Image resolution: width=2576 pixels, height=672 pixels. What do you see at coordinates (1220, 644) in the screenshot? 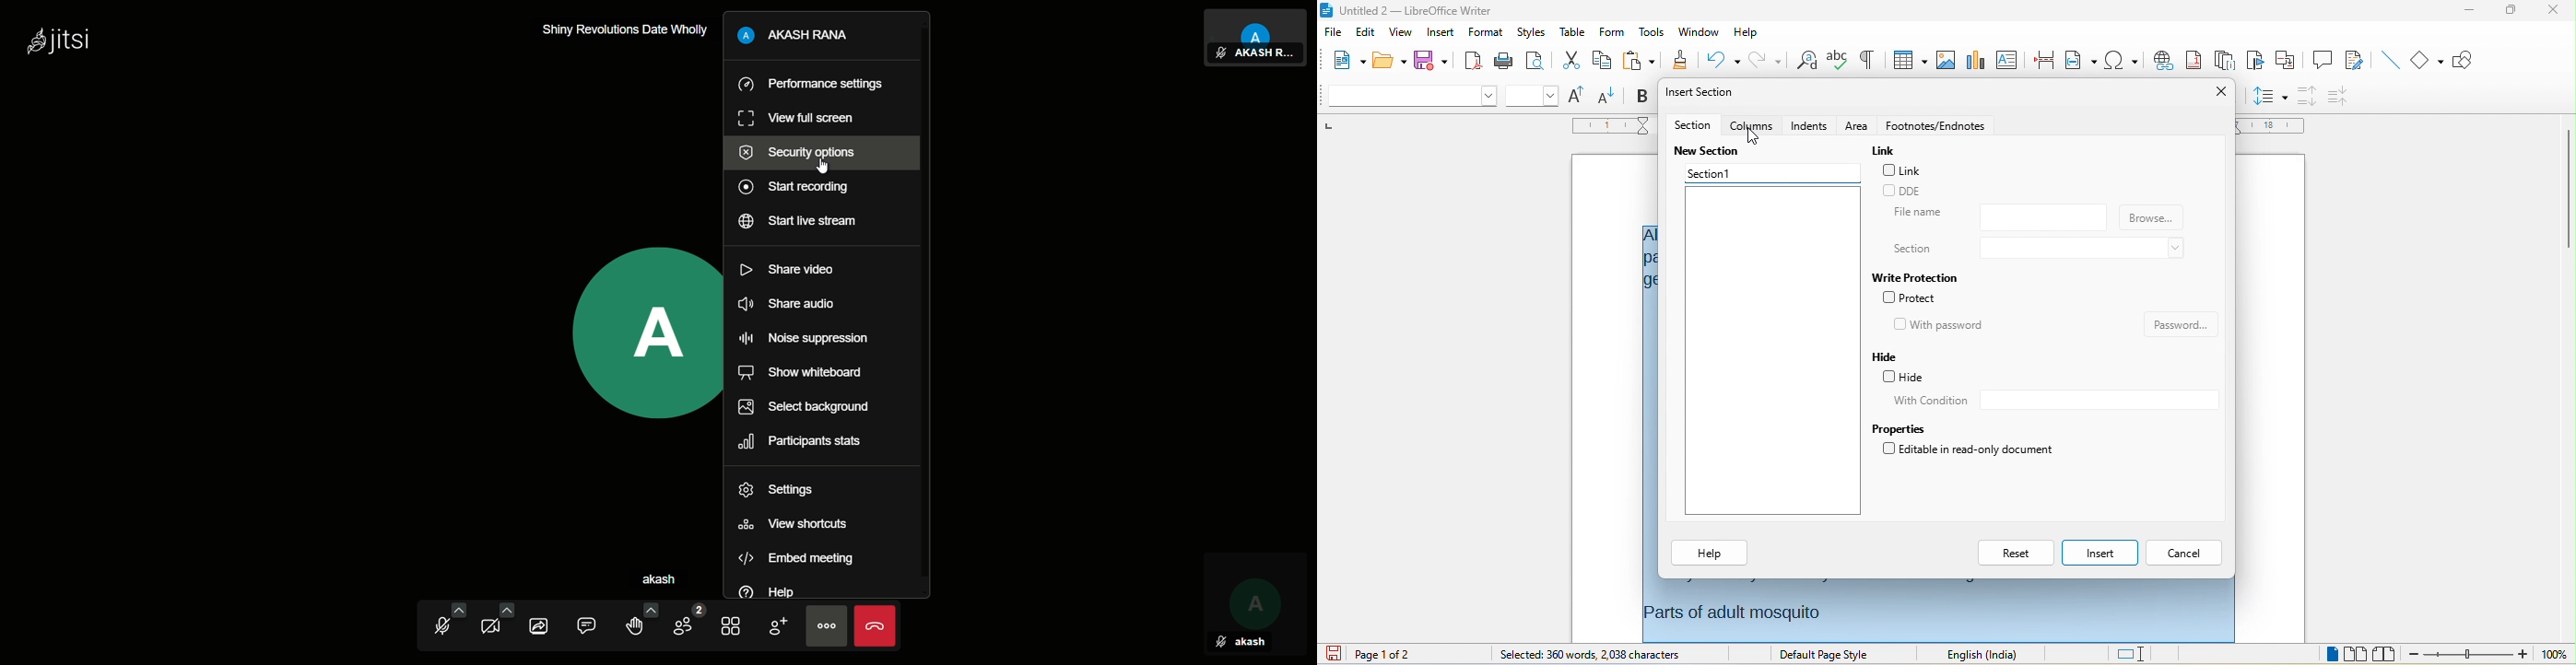
I see `mute` at bounding box center [1220, 644].